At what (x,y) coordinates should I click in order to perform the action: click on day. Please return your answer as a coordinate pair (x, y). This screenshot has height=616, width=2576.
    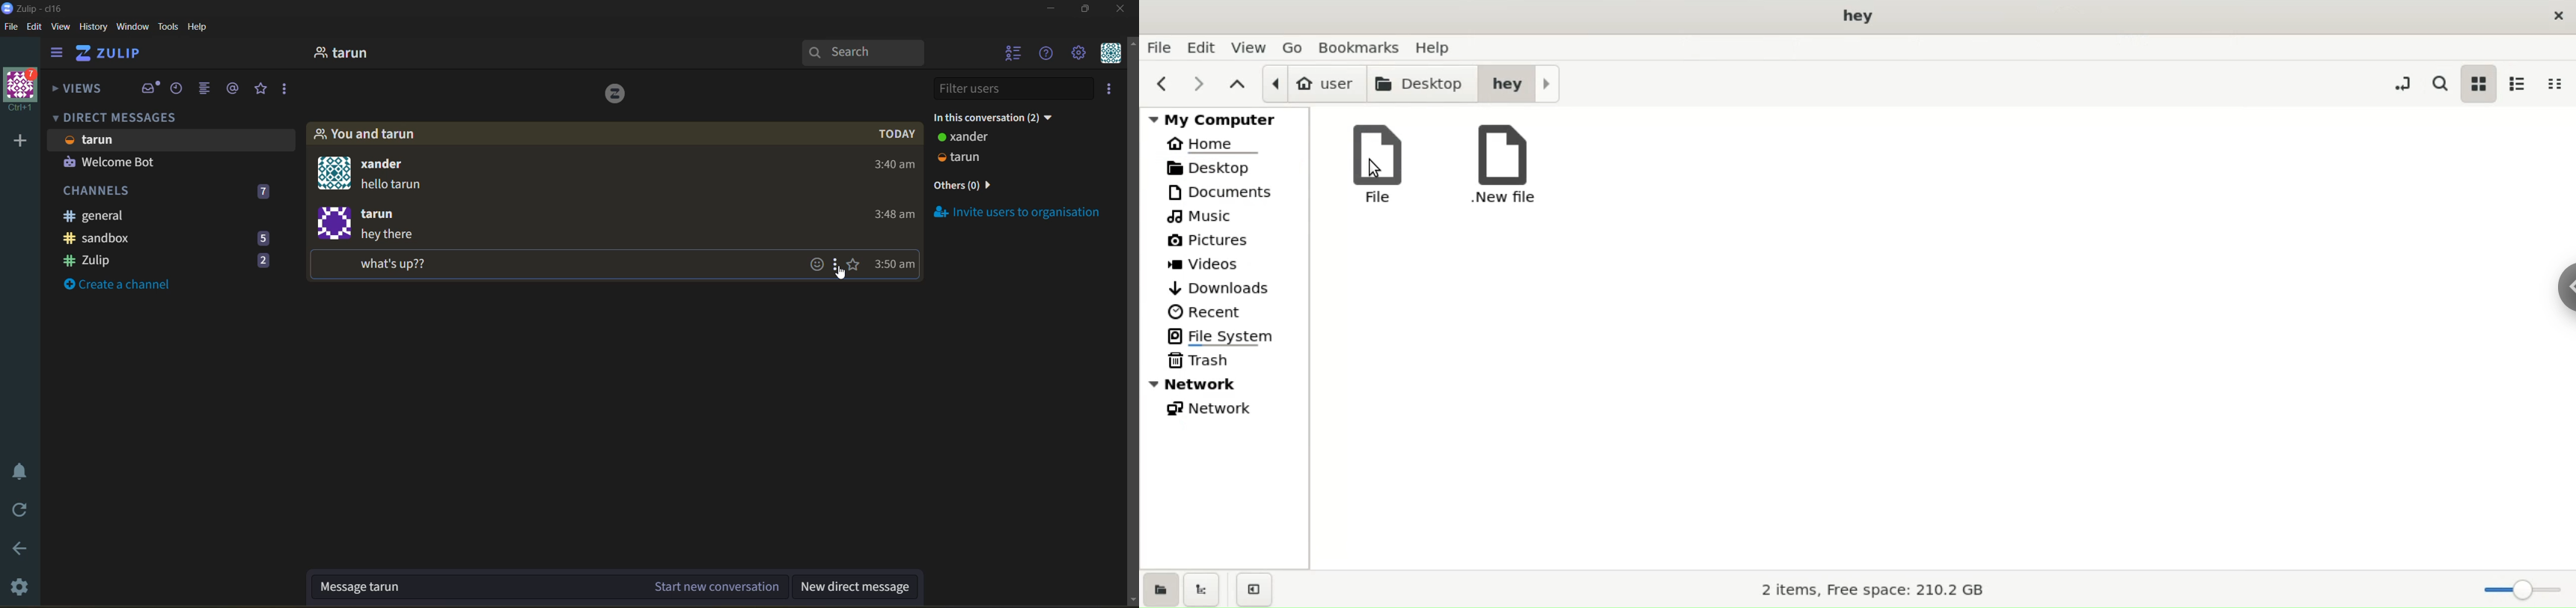
    Looking at the image, I should click on (900, 135).